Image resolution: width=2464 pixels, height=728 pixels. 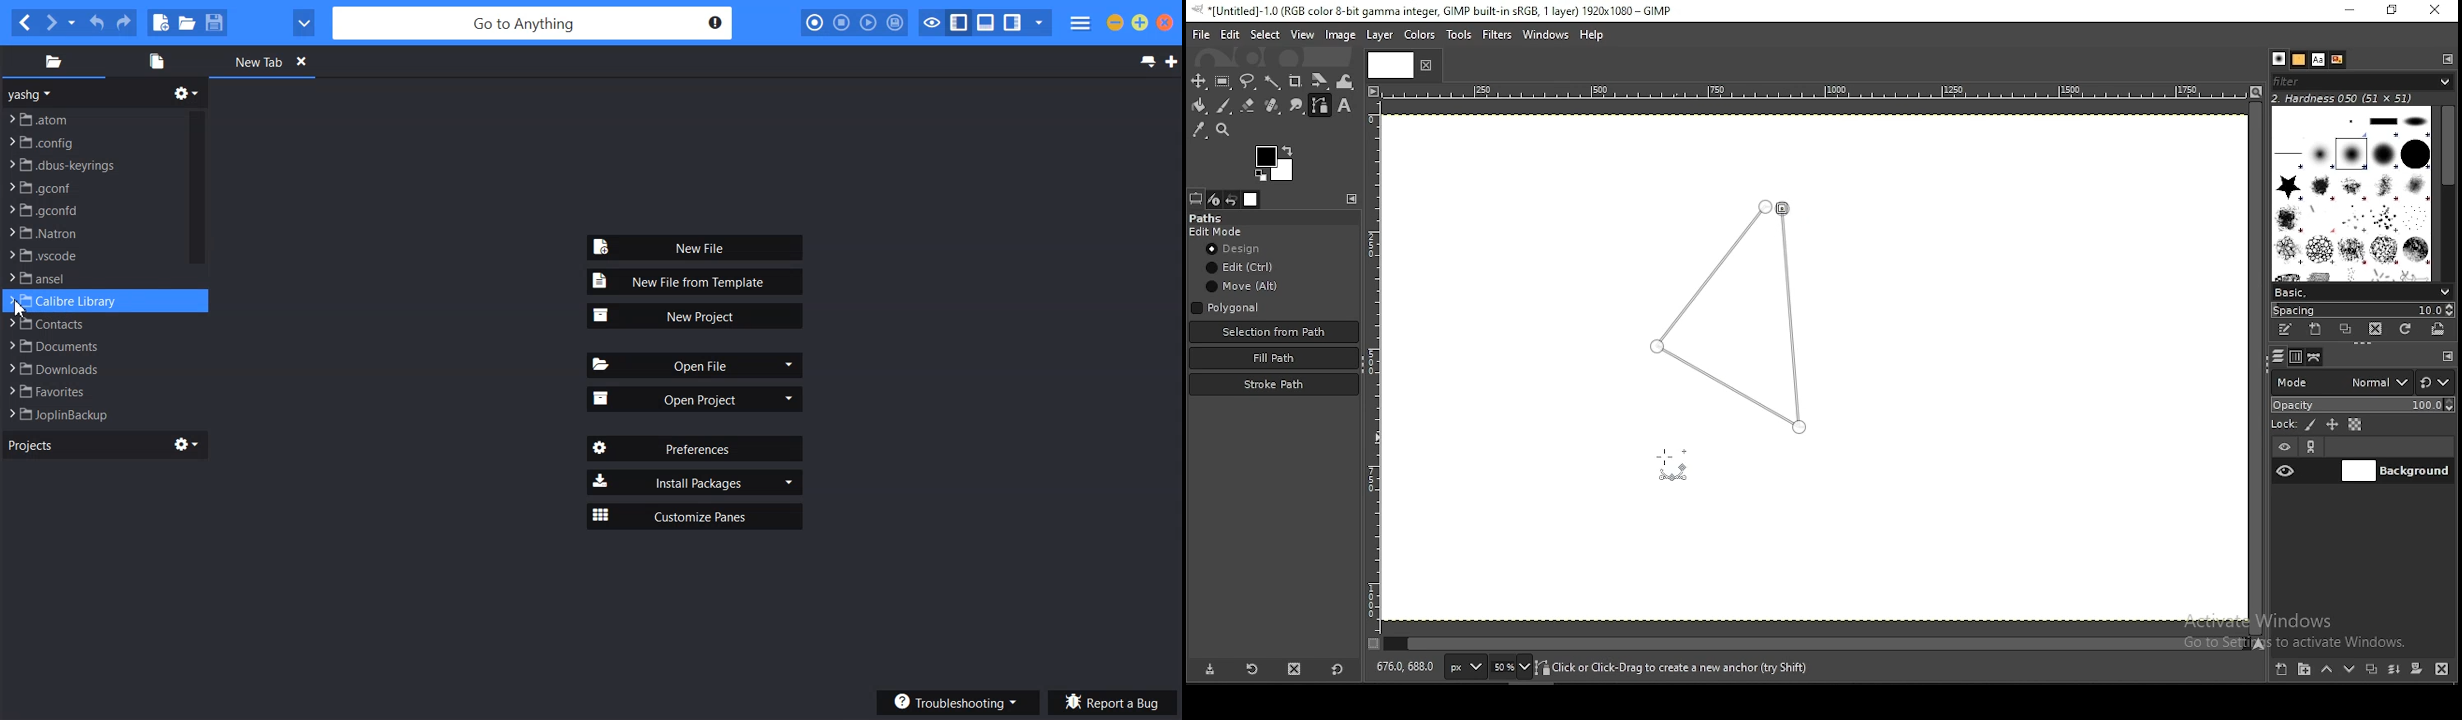 What do you see at coordinates (2295, 356) in the screenshot?
I see `channel` at bounding box center [2295, 356].